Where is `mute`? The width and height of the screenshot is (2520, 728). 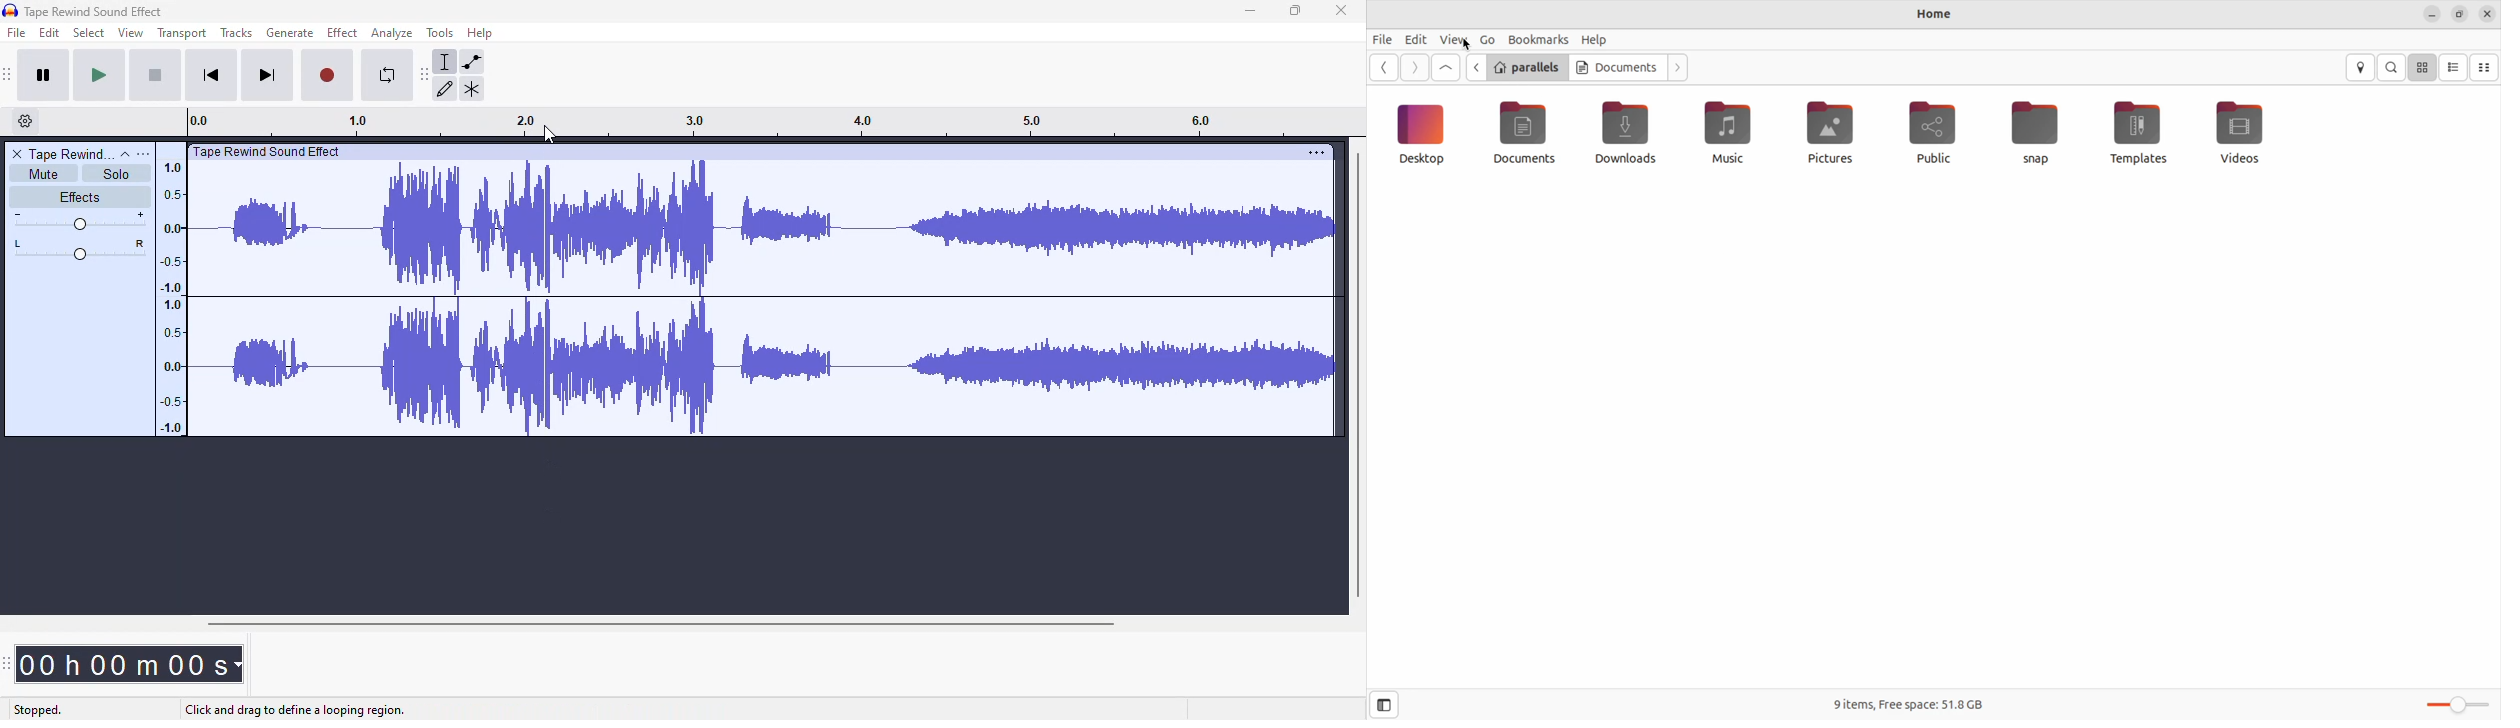 mute is located at coordinates (39, 173).